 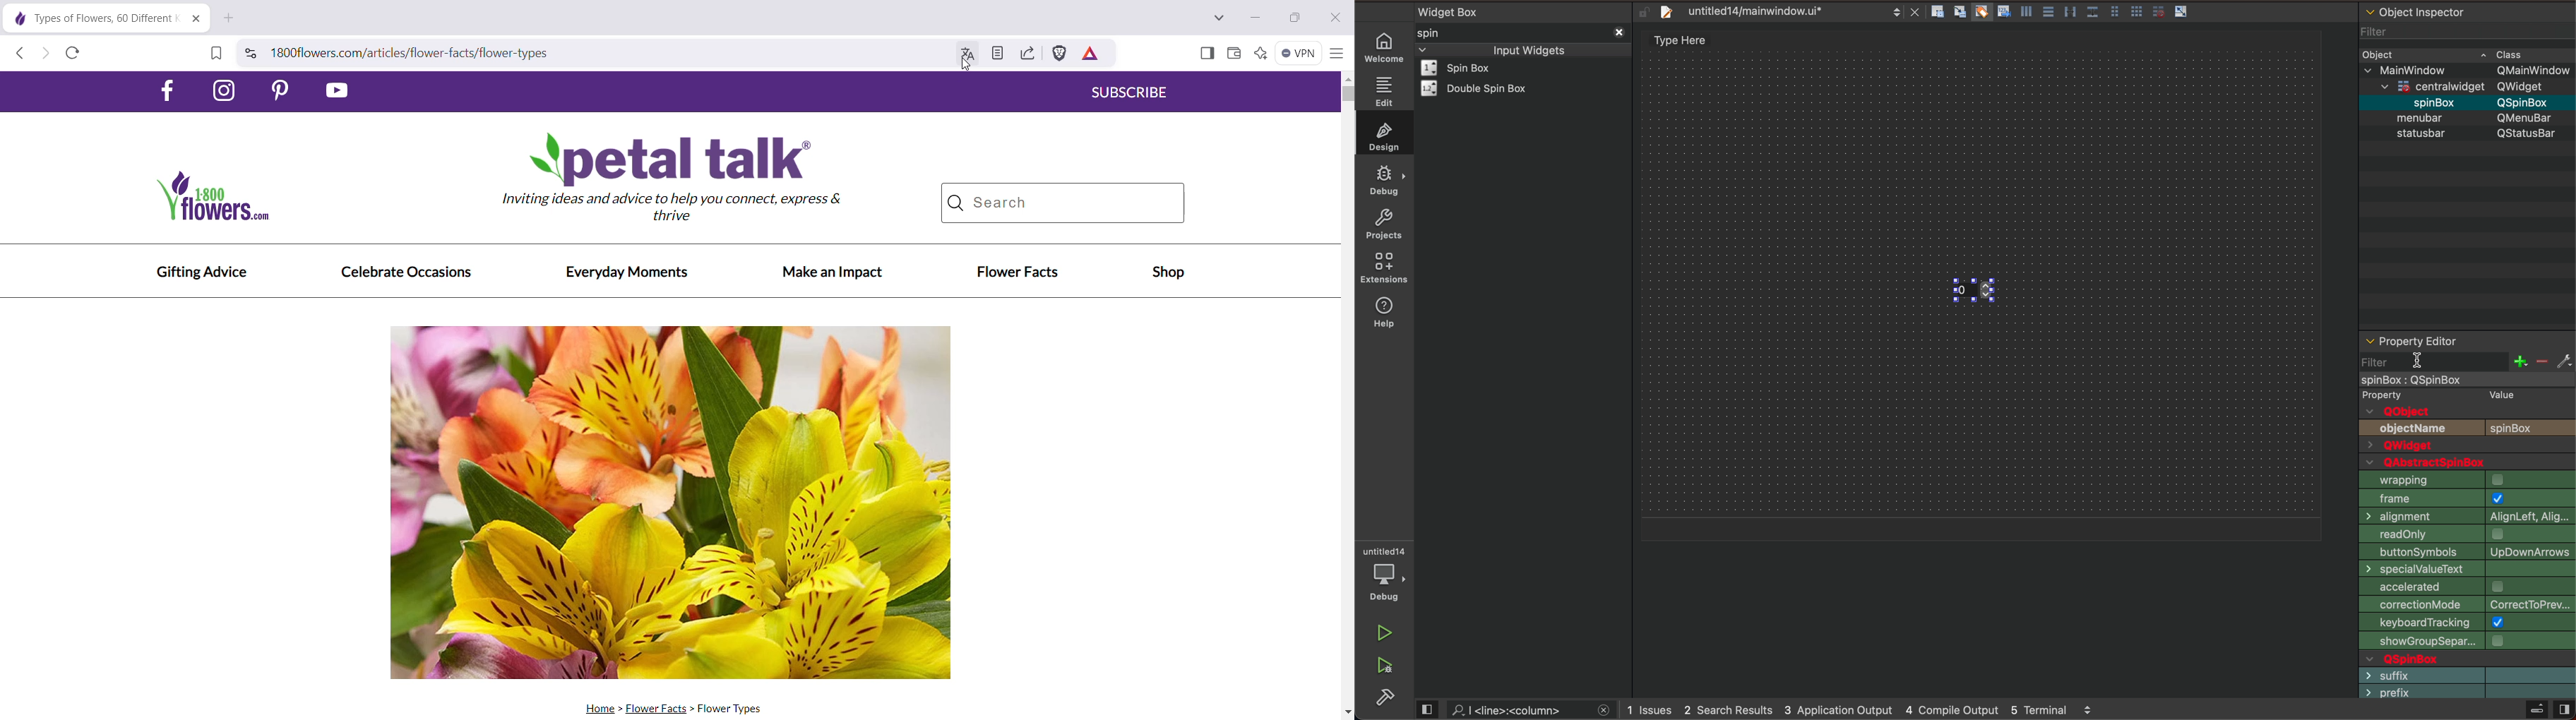 I want to click on document mode, so click(x=2468, y=531).